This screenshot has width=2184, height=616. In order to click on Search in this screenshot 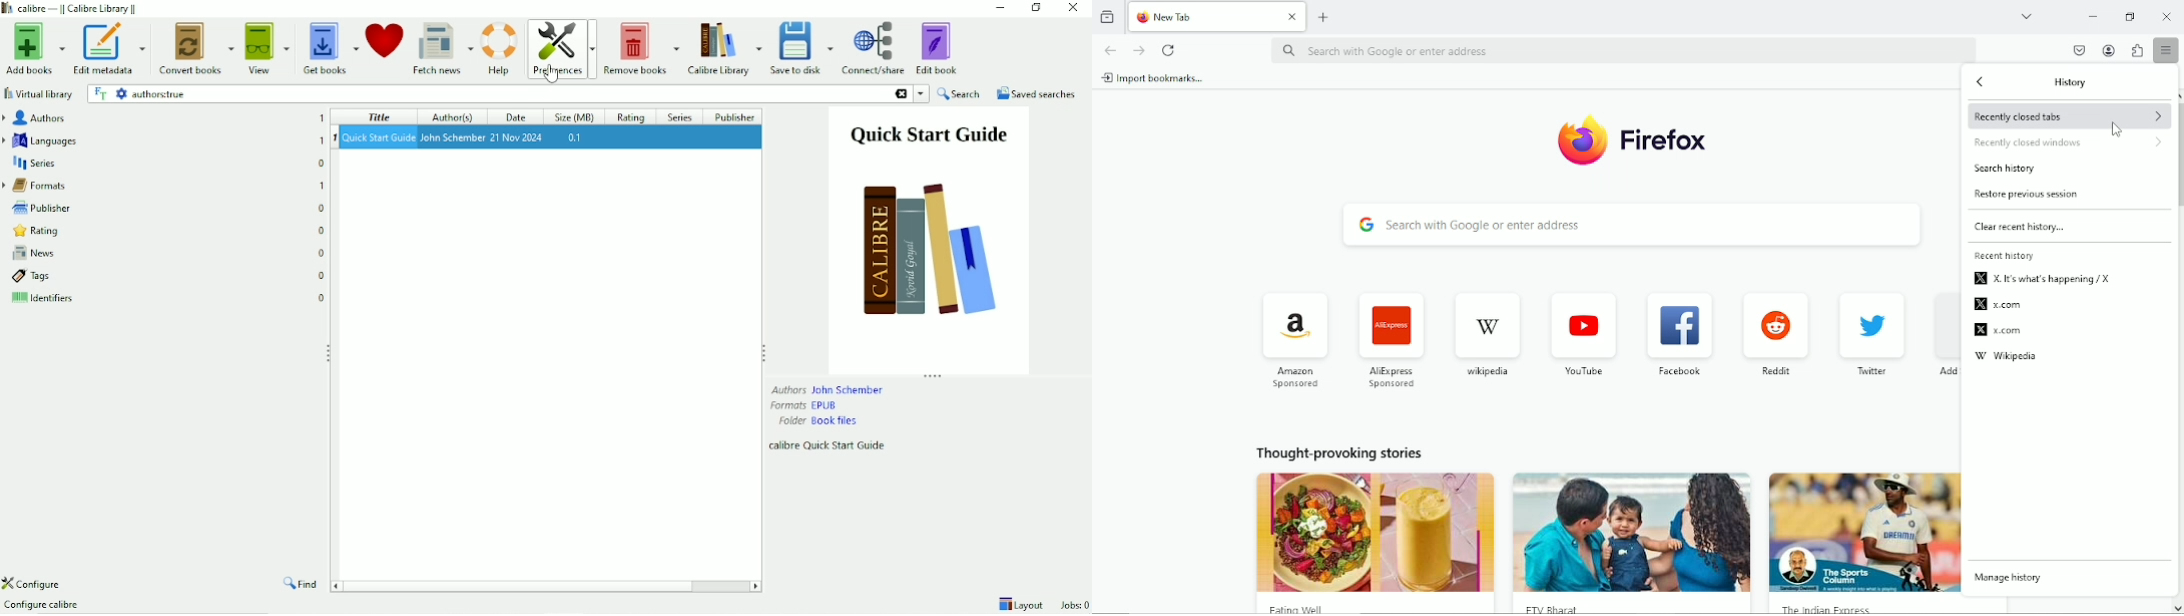, I will do `click(961, 94)`.